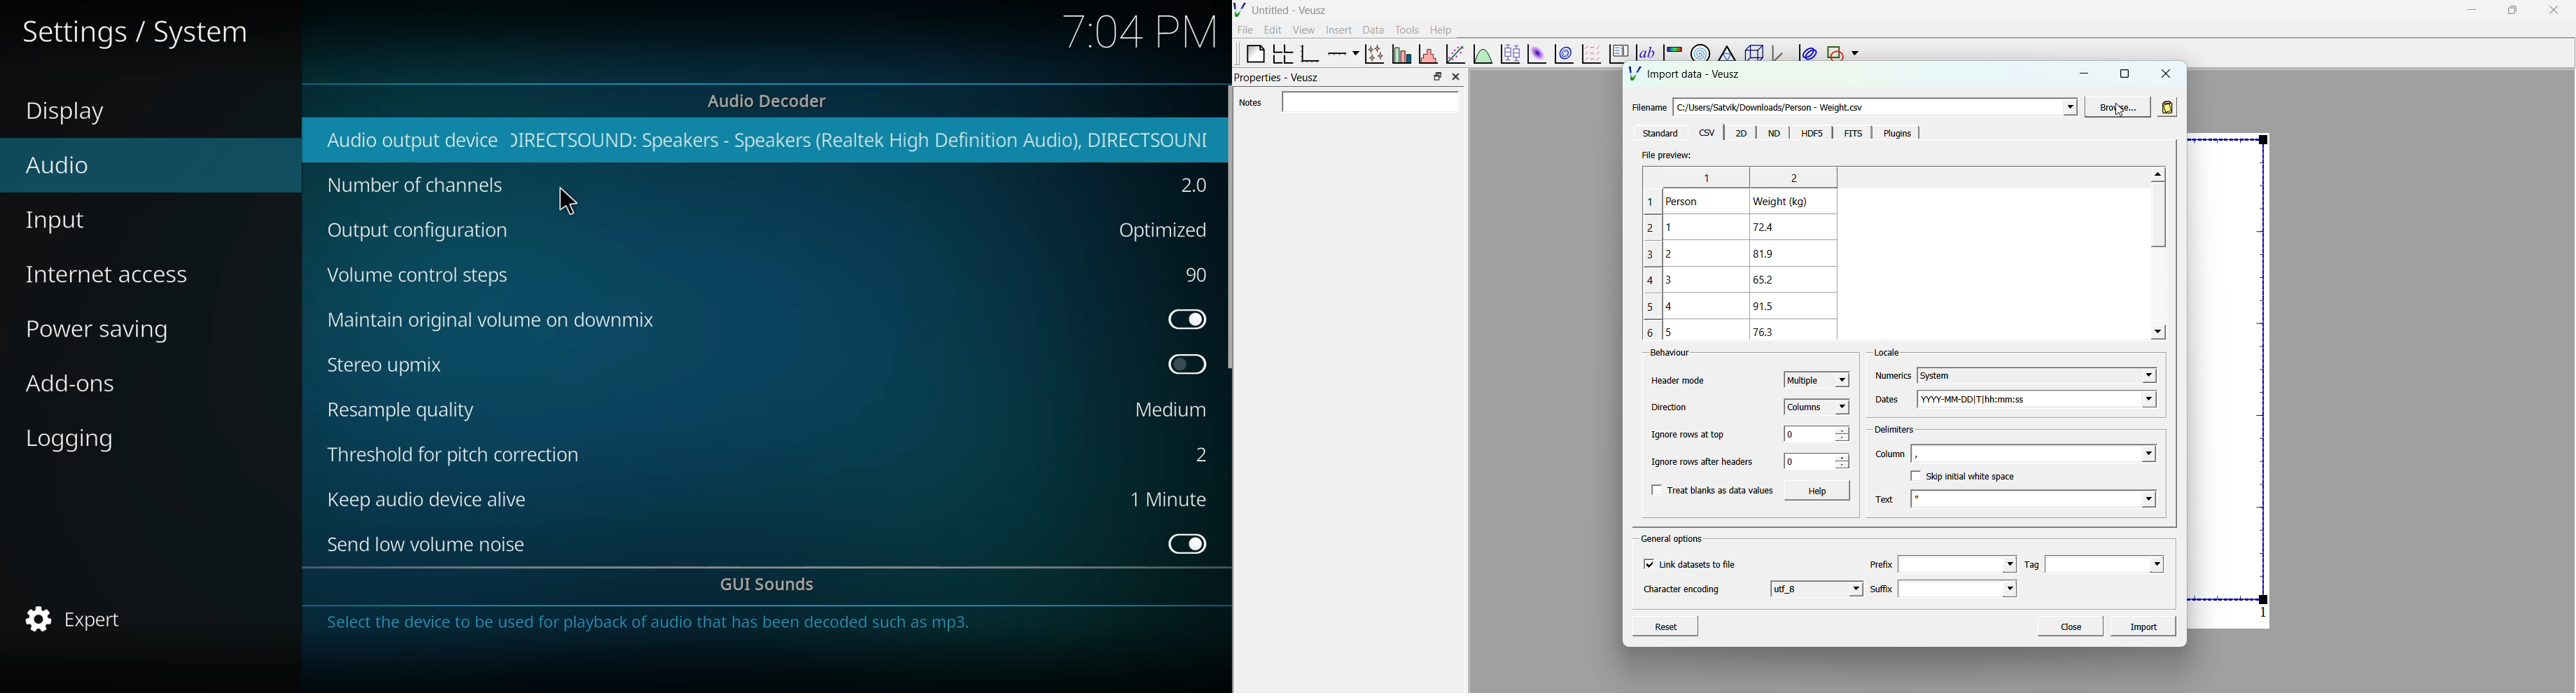  What do you see at coordinates (431, 545) in the screenshot?
I see `send low volume noise` at bounding box center [431, 545].